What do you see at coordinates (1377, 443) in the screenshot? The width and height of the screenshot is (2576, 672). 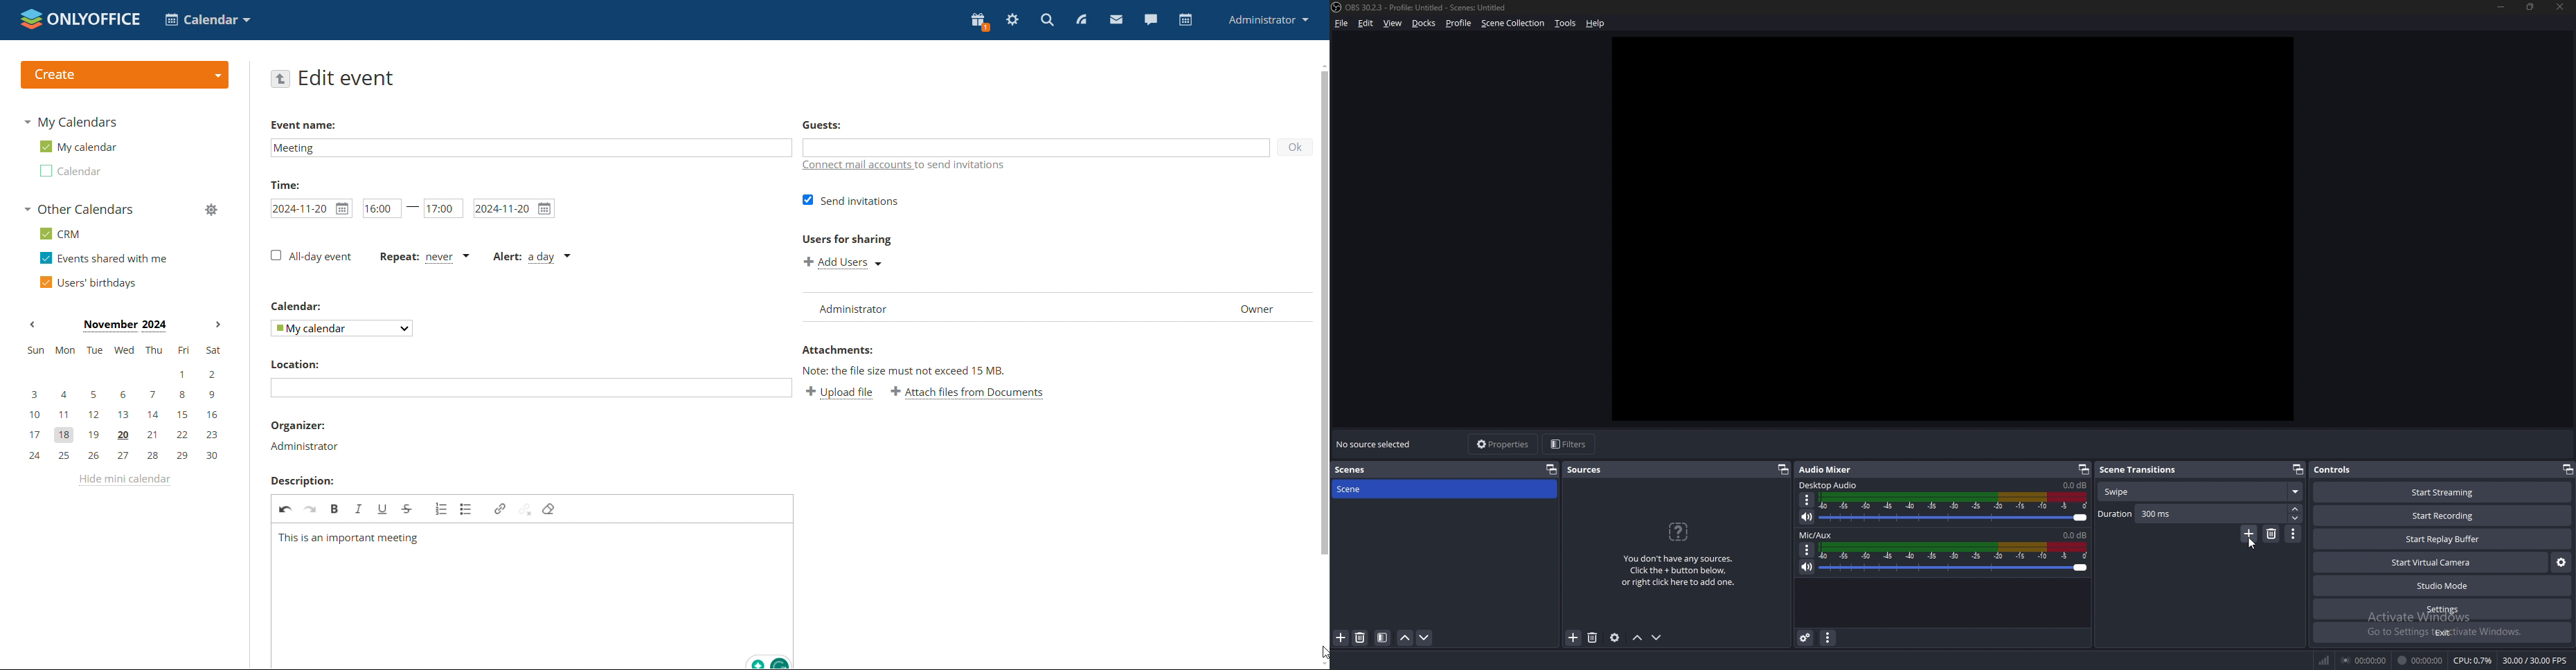 I see `no source selected` at bounding box center [1377, 443].